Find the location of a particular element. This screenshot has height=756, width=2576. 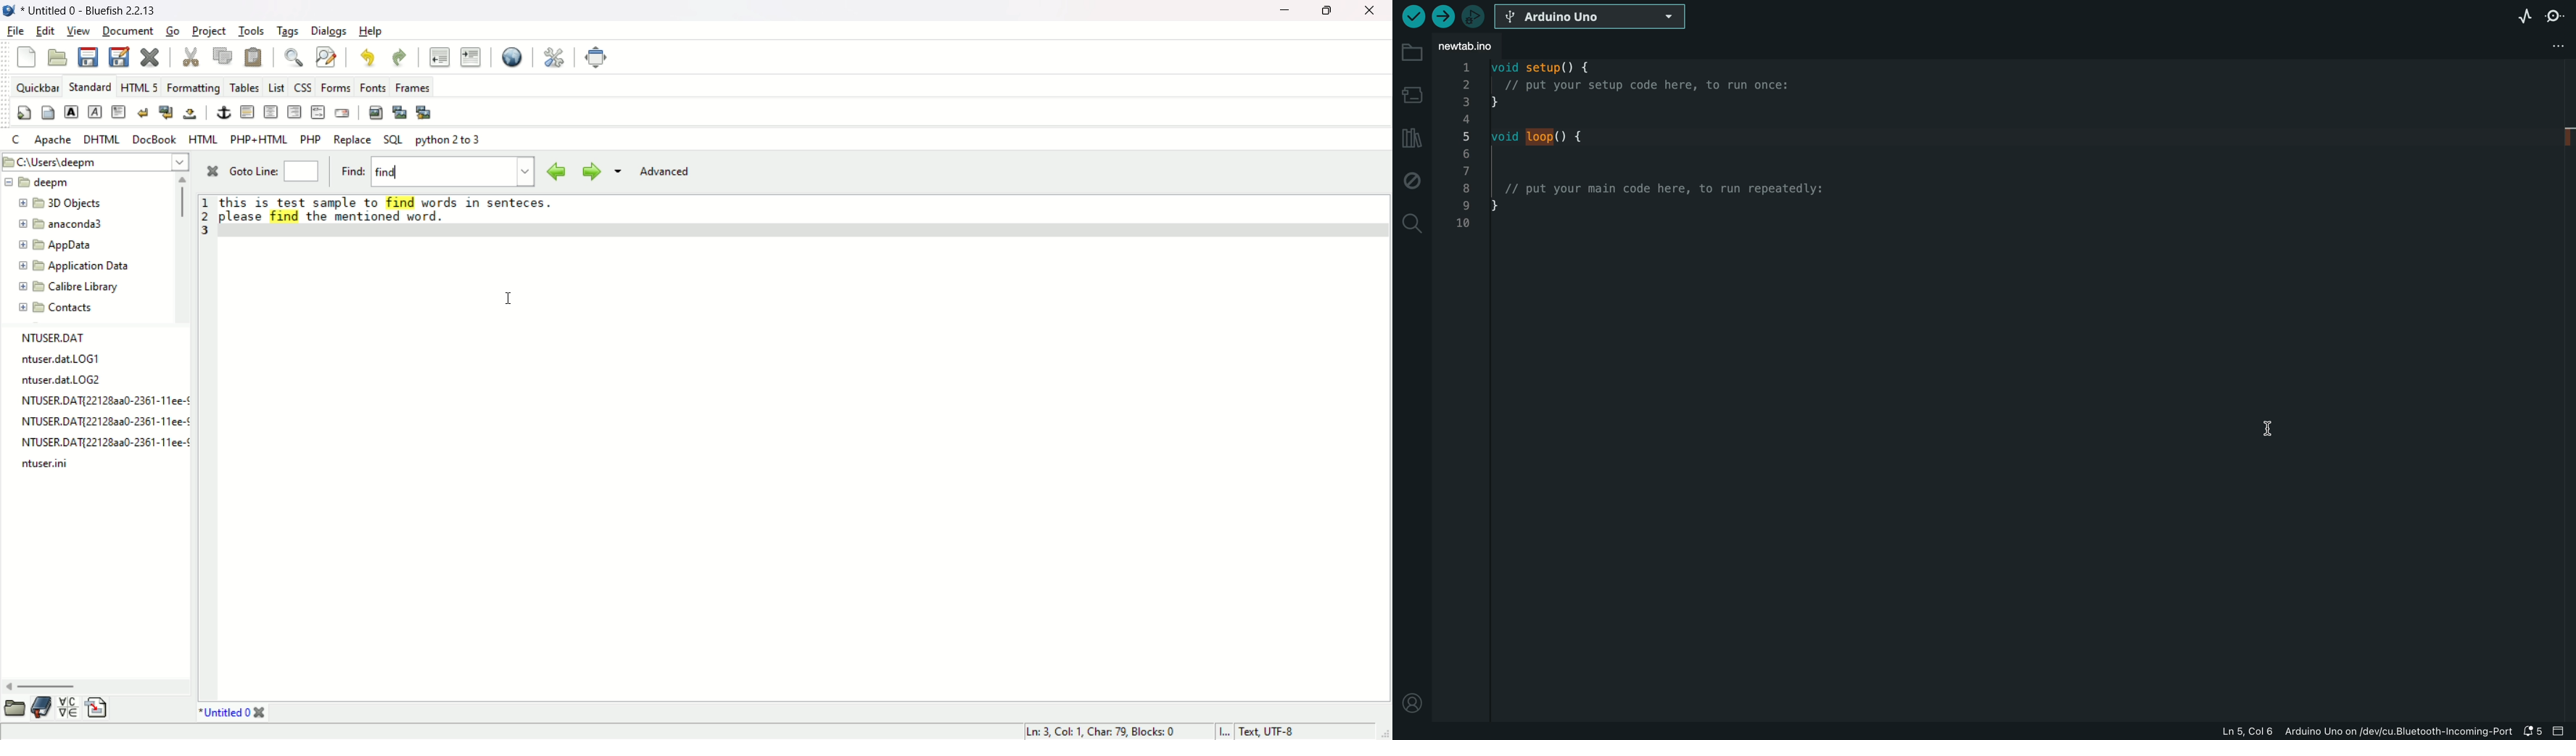

dialogs is located at coordinates (329, 31).